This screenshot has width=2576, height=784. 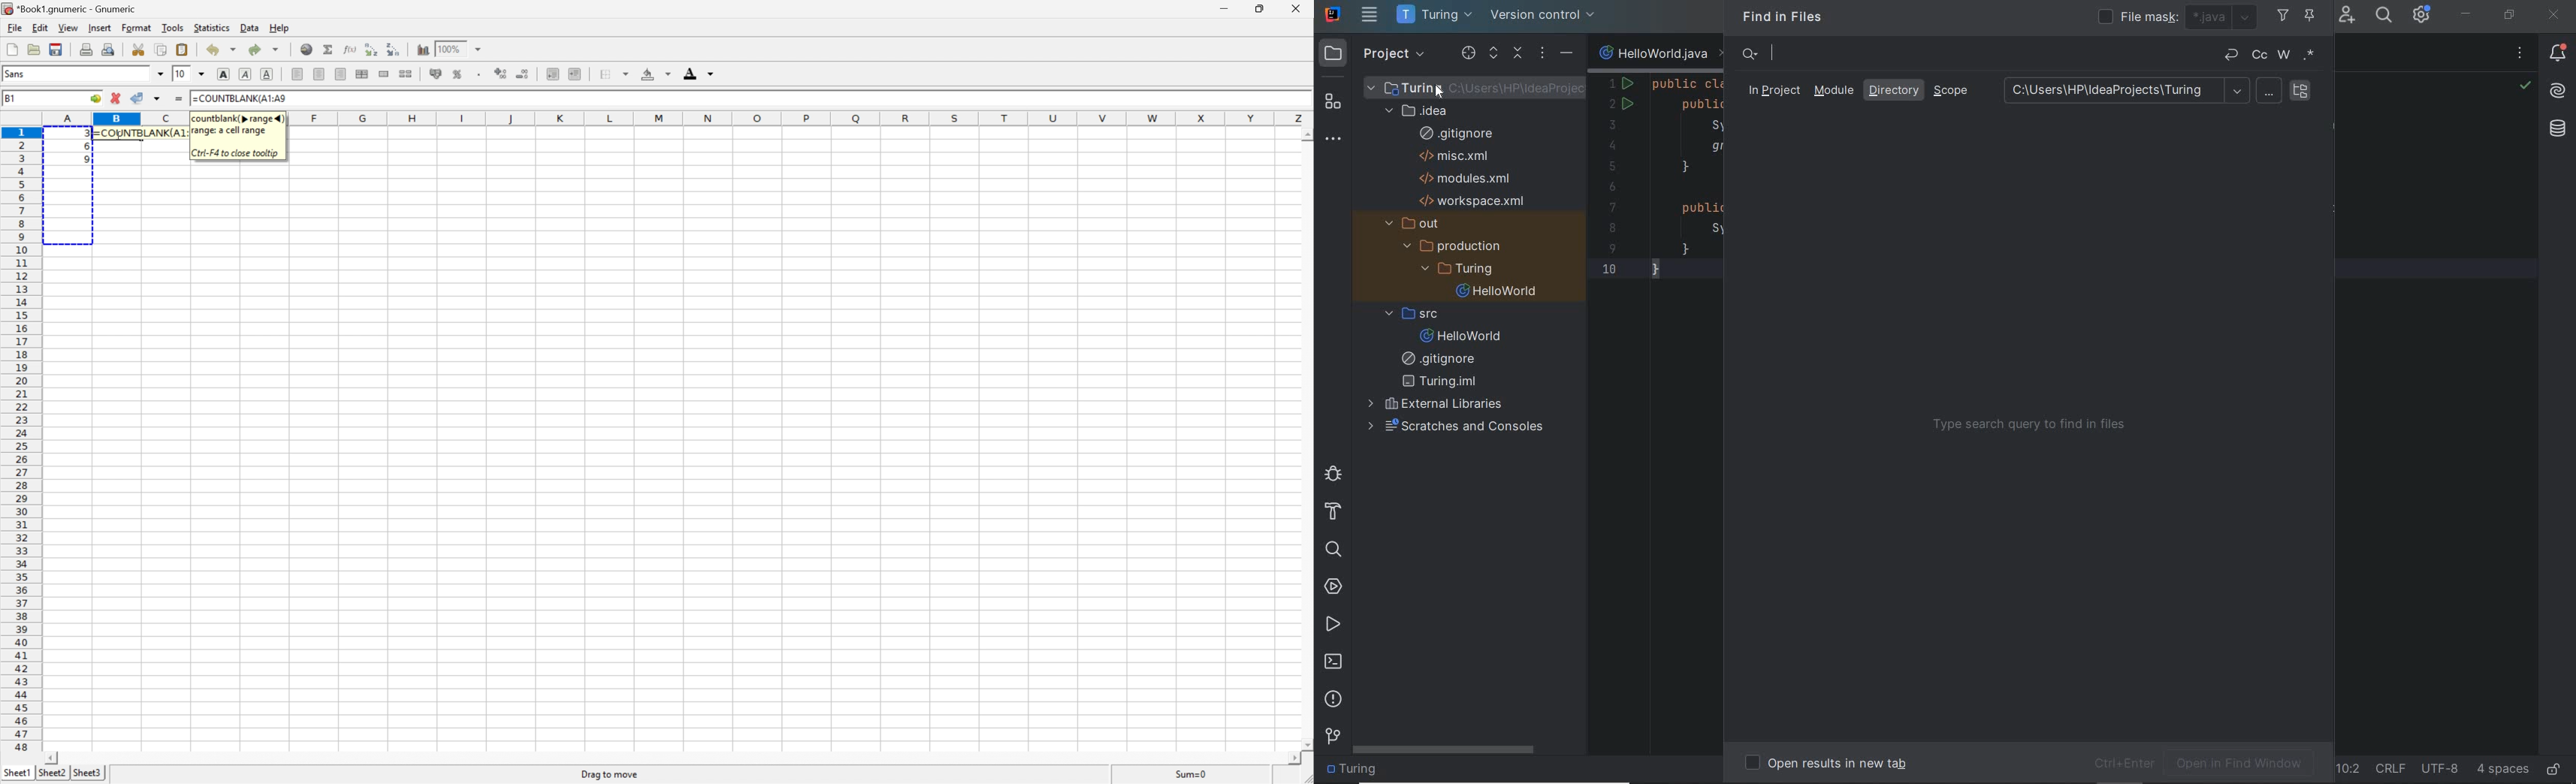 What do you see at coordinates (1436, 15) in the screenshot?
I see `project name` at bounding box center [1436, 15].